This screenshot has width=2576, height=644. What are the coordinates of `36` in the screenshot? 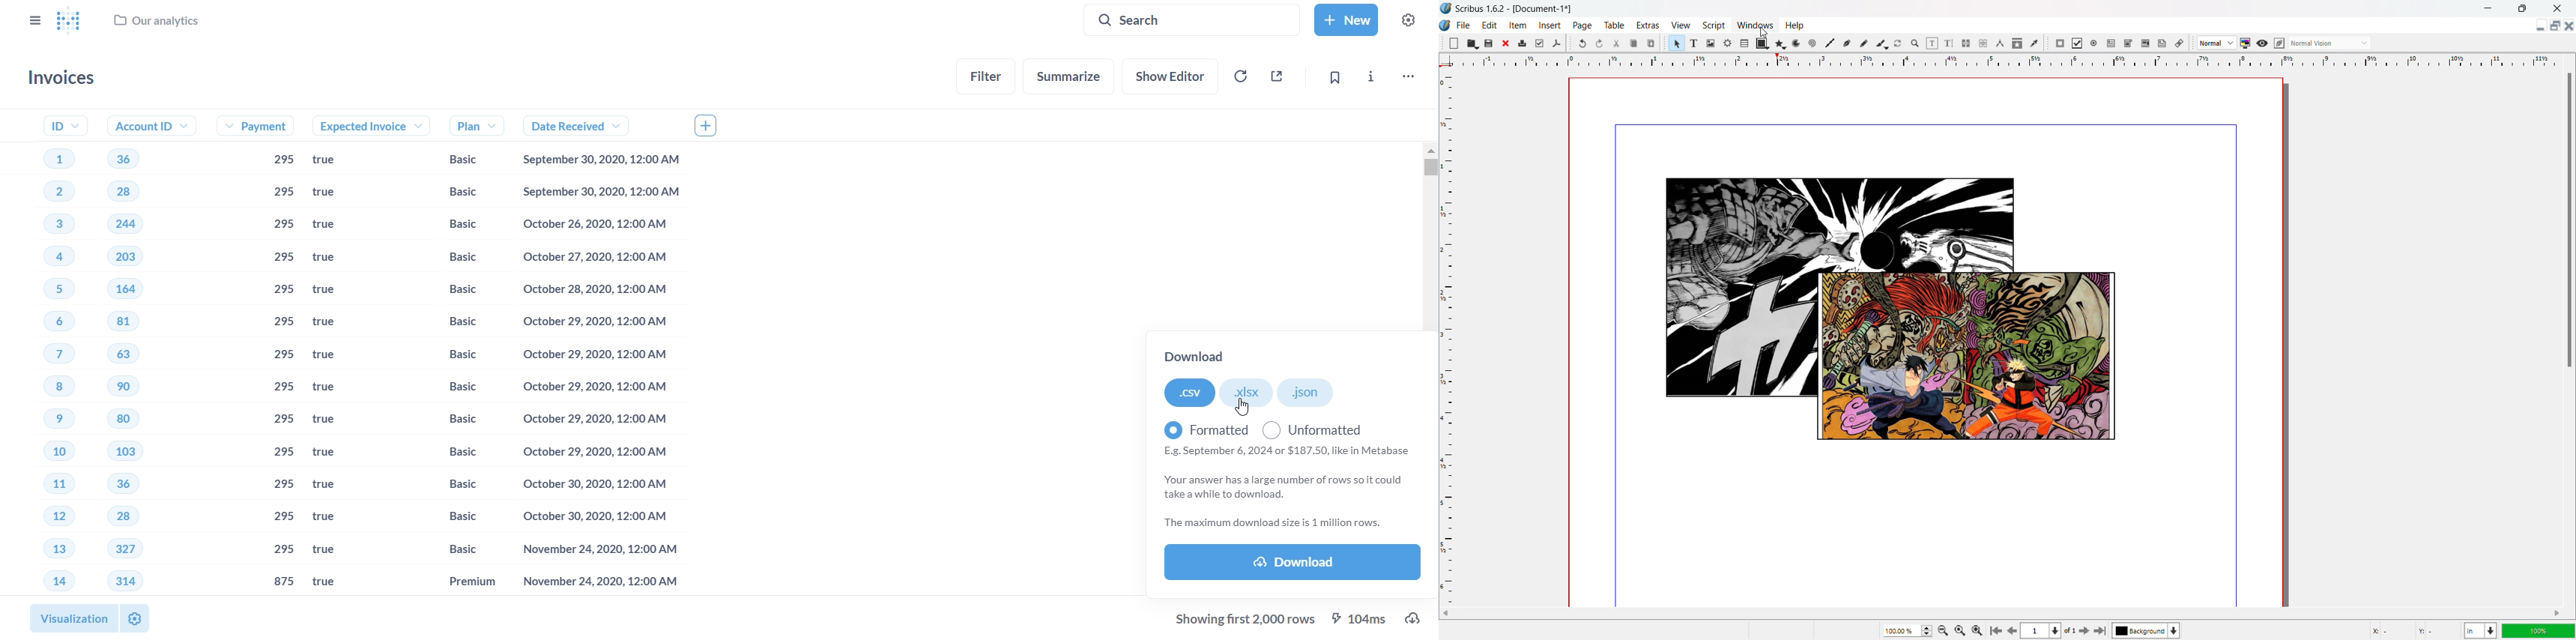 It's located at (122, 158).